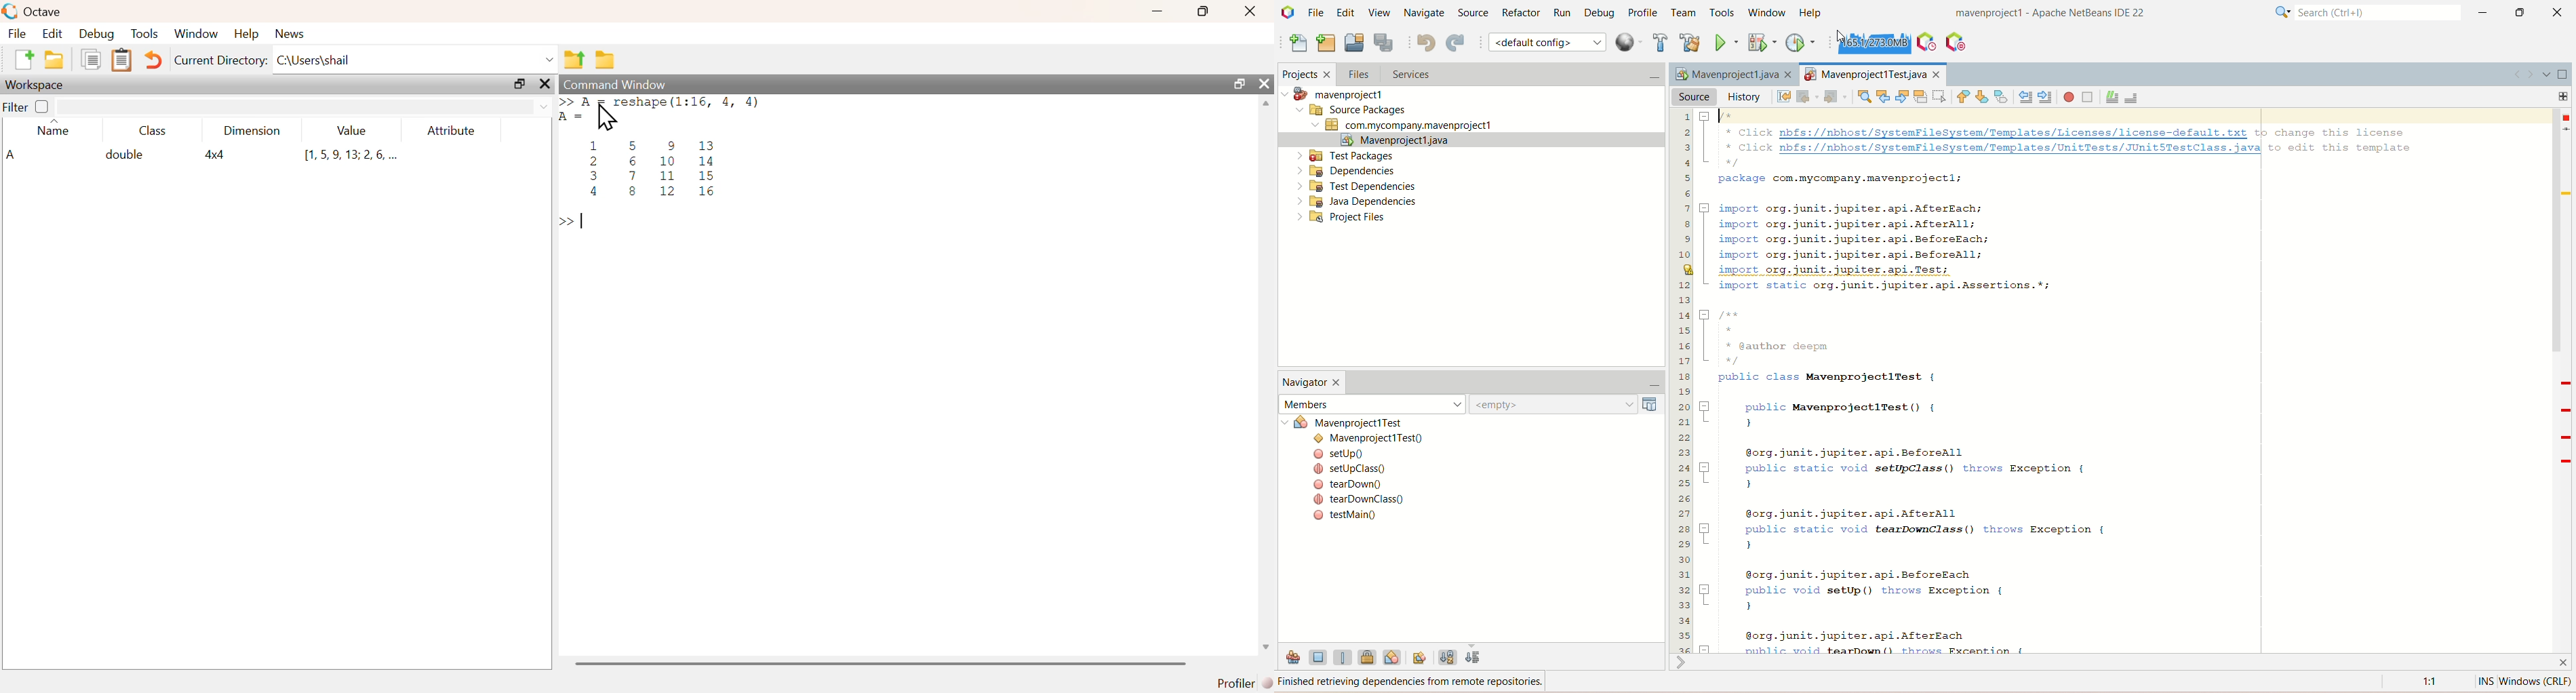  What do you see at coordinates (1318, 12) in the screenshot?
I see `file` at bounding box center [1318, 12].